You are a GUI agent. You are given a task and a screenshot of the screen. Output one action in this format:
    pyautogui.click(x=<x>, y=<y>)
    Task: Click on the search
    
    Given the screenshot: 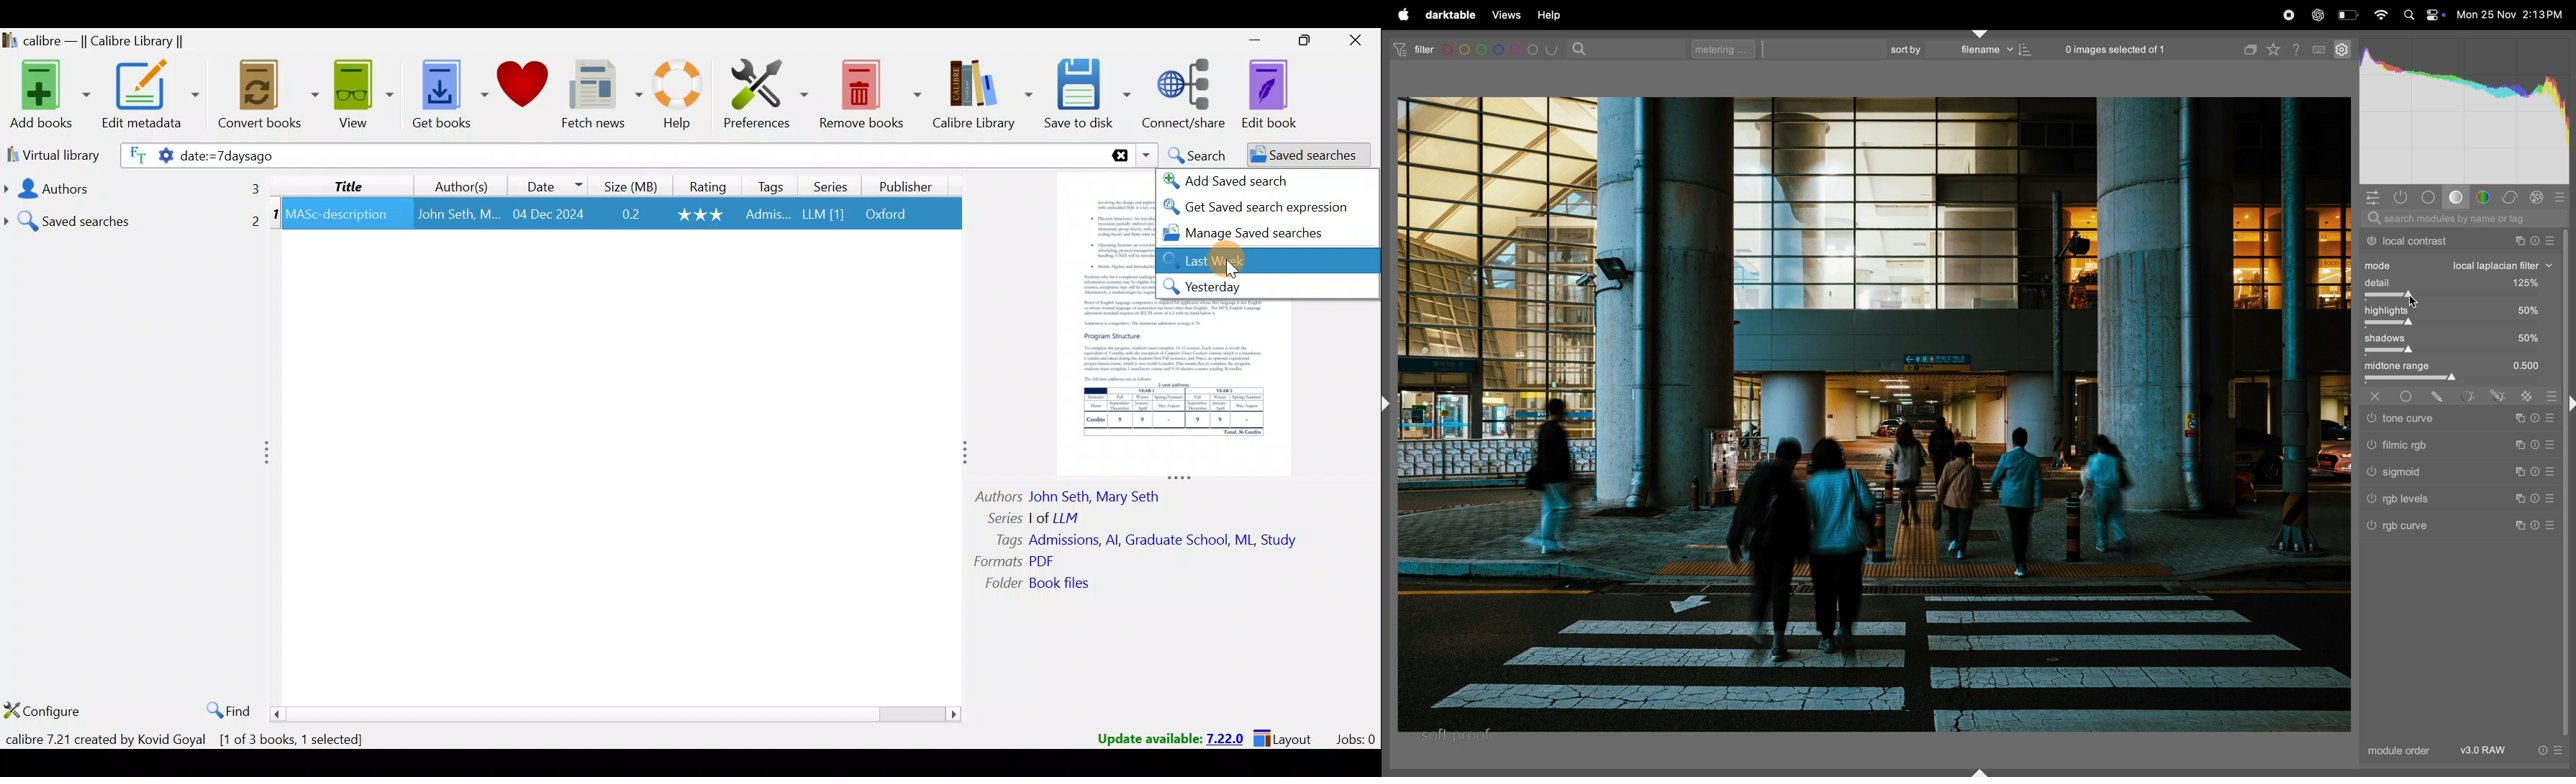 What is the action you would take?
    pyautogui.click(x=1582, y=48)
    